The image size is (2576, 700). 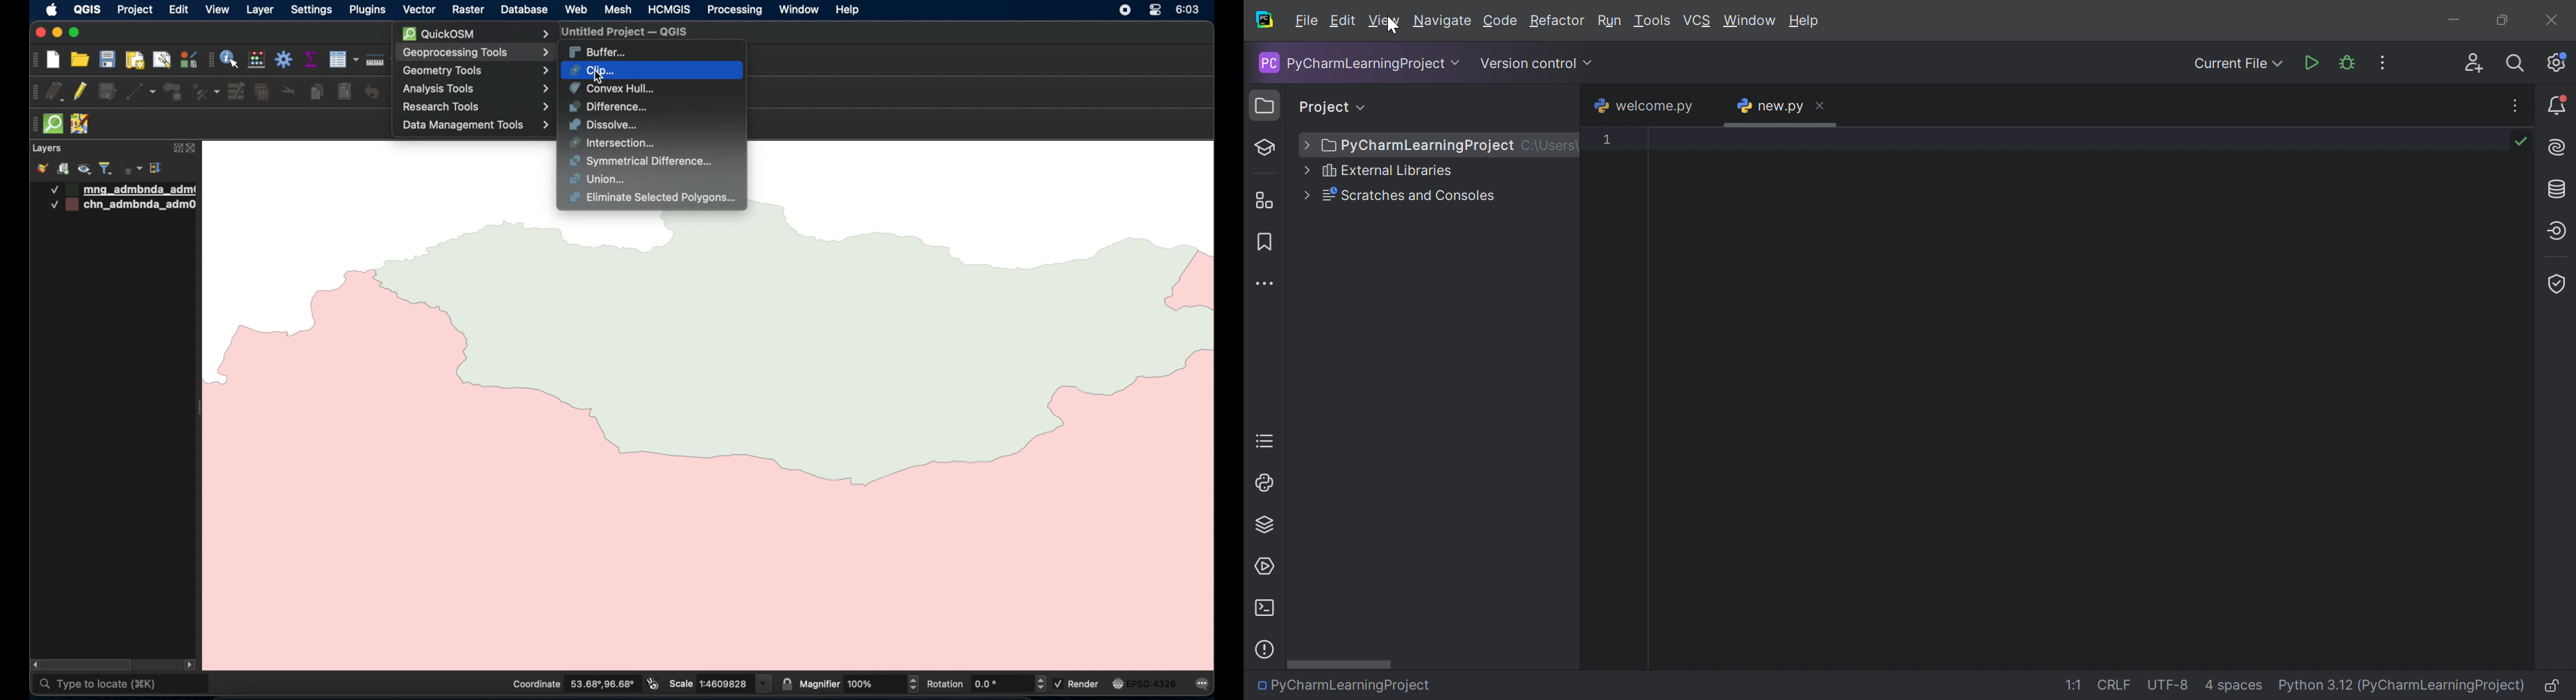 What do you see at coordinates (210, 60) in the screenshot?
I see `attributes toolbar` at bounding box center [210, 60].